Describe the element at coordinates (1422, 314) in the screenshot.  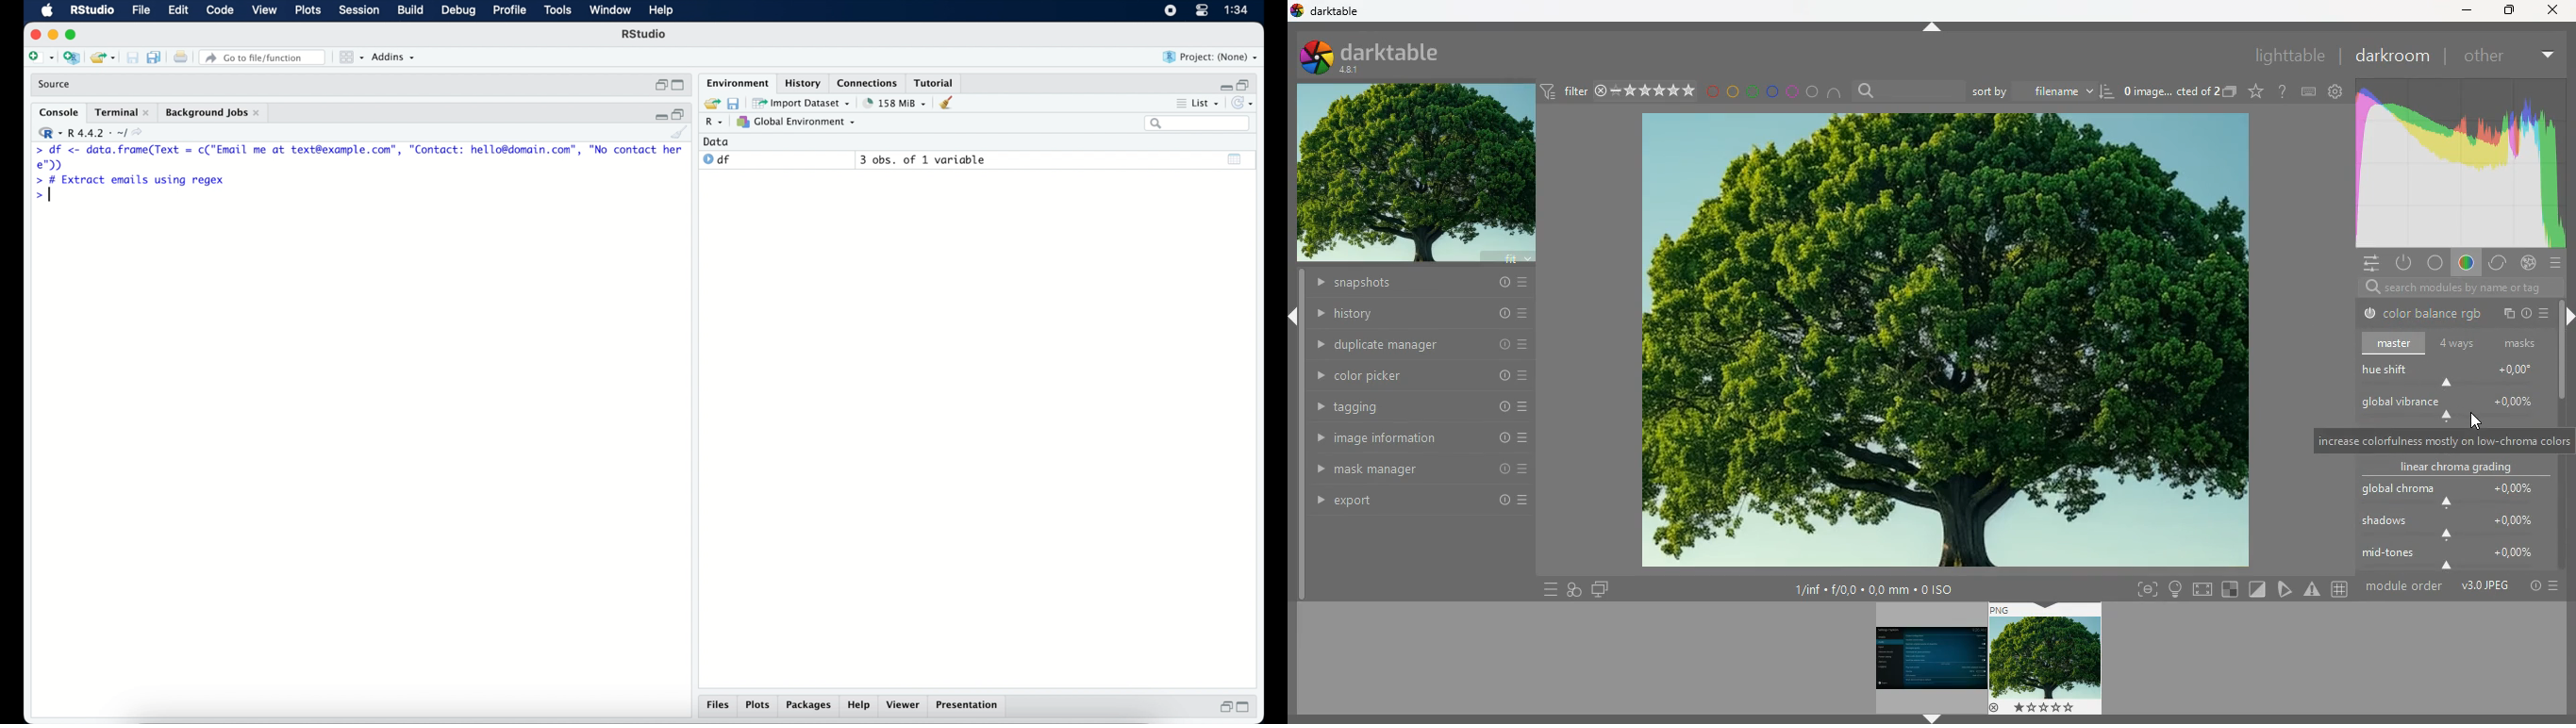
I see `history` at that location.